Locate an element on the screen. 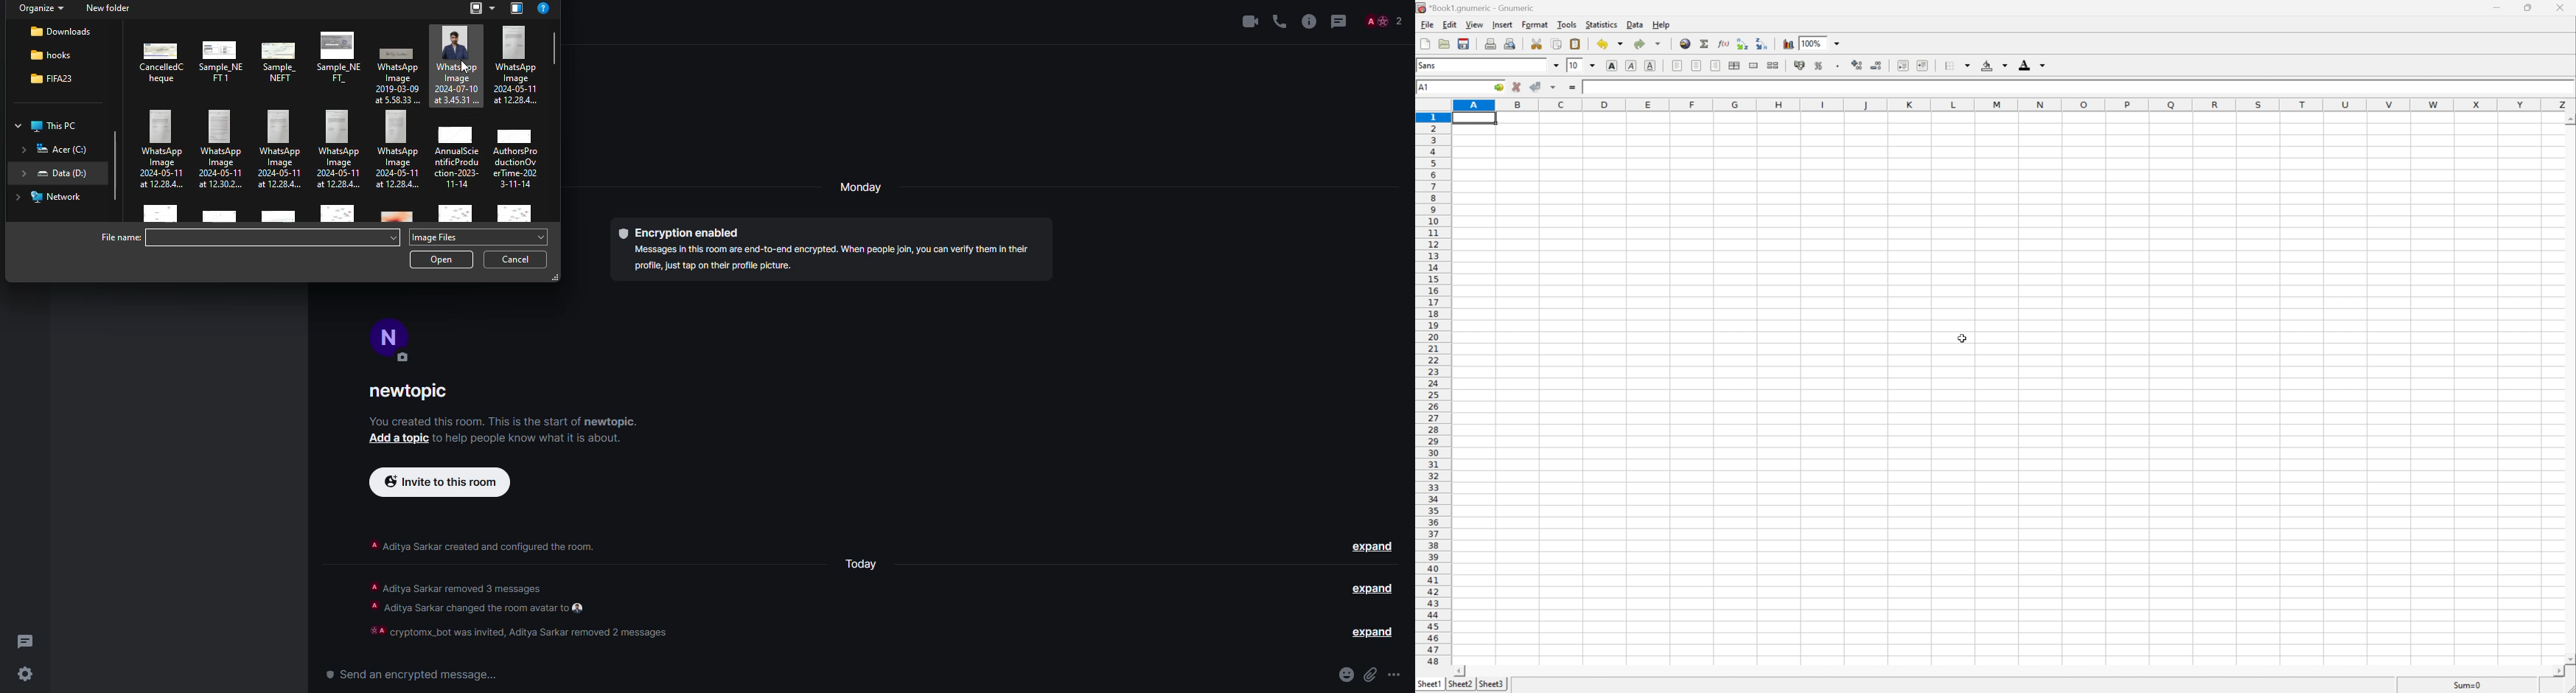 The width and height of the screenshot is (2576, 700). click to select is located at coordinates (456, 215).